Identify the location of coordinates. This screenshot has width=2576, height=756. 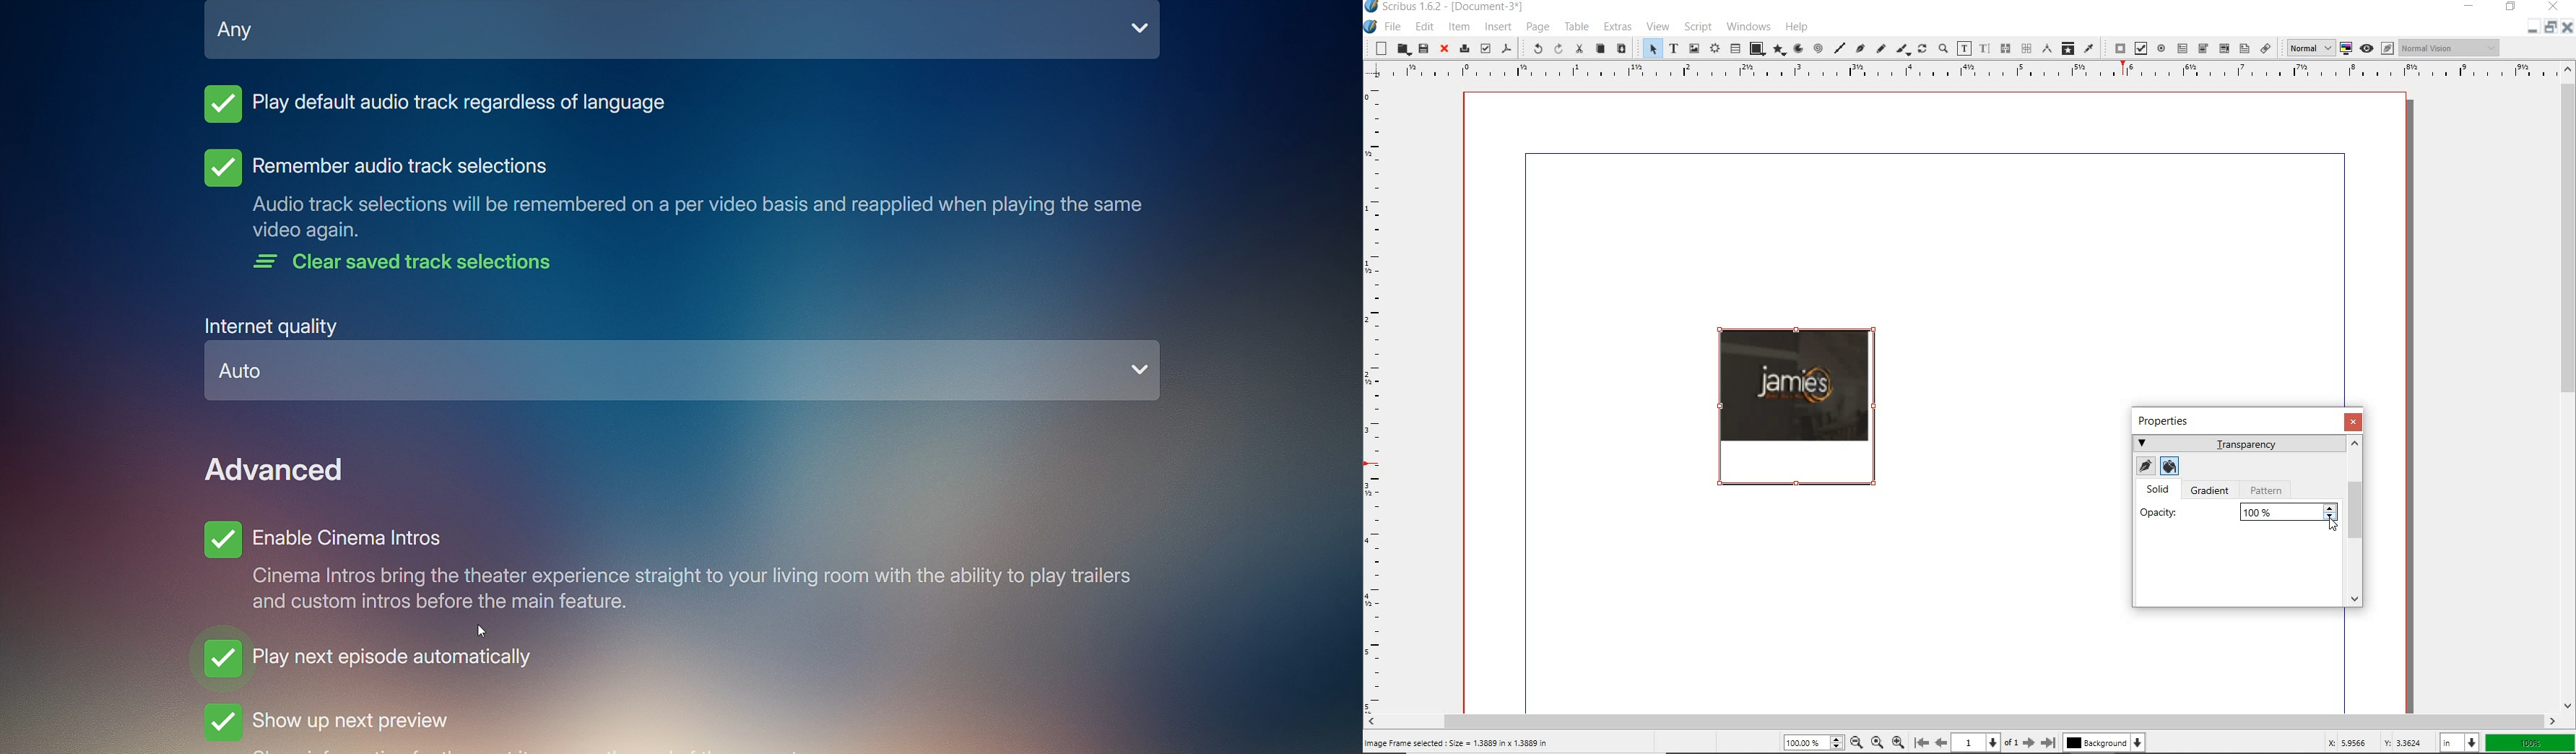
(2366, 744).